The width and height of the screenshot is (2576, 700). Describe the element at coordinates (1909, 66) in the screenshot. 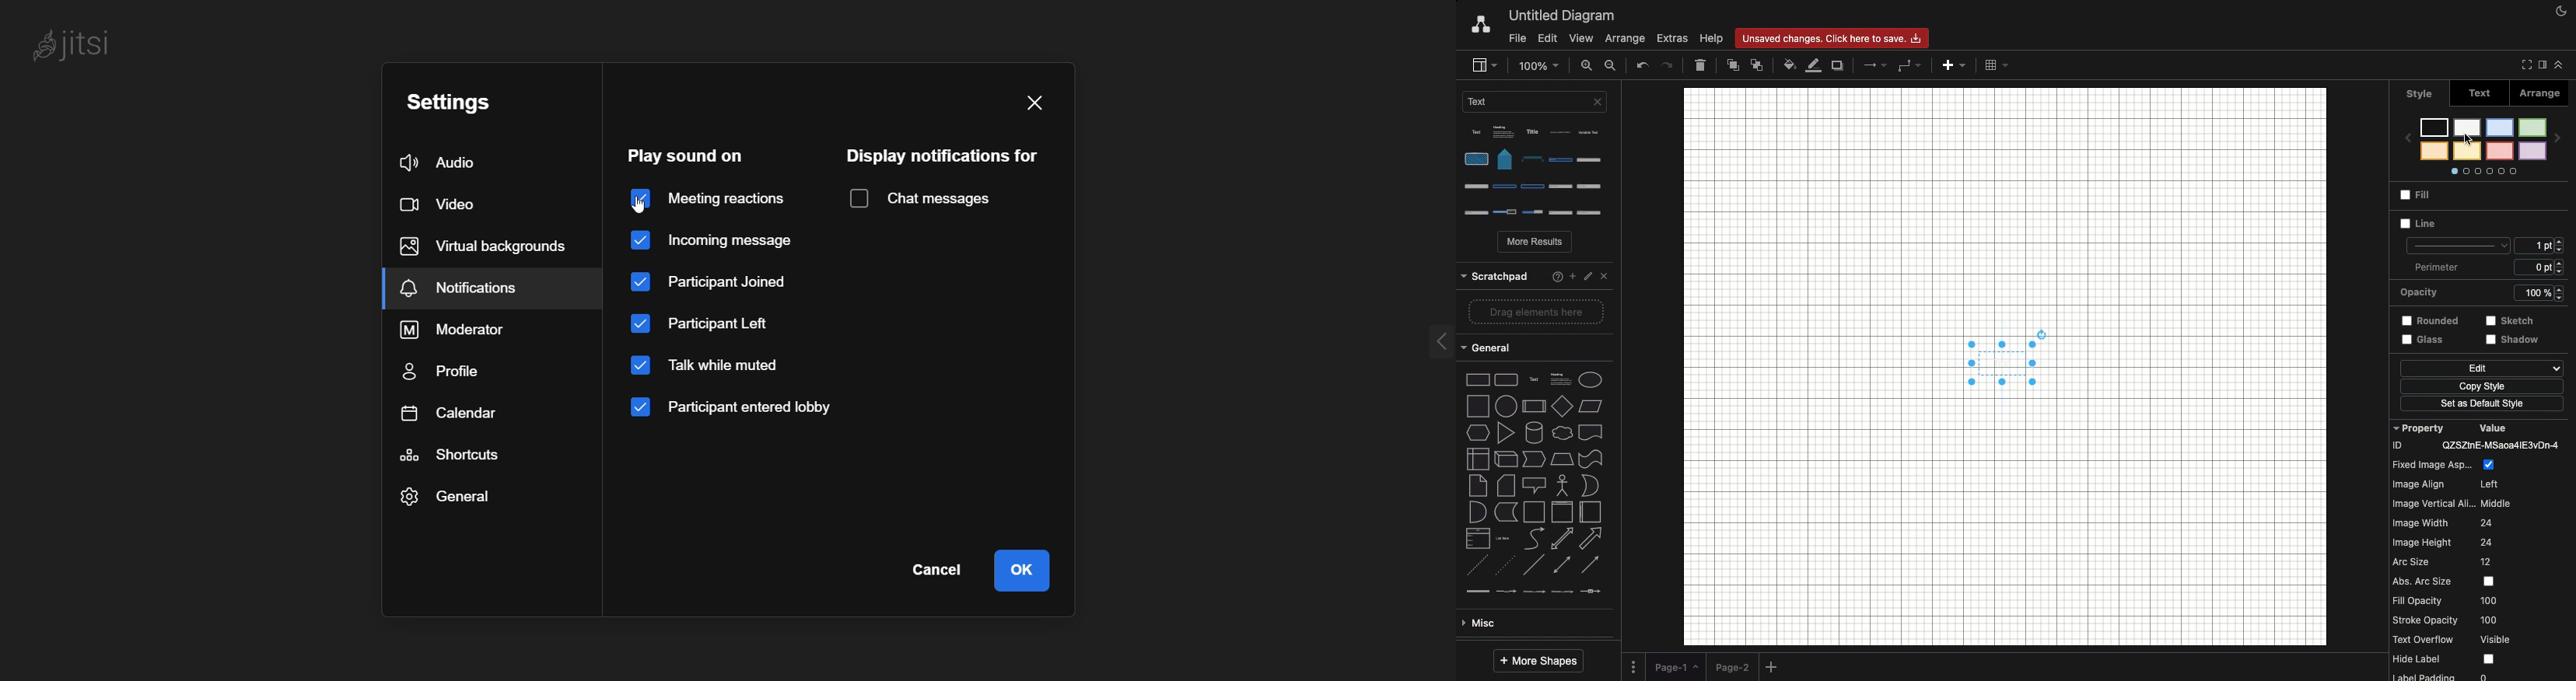

I see `Waypoints` at that location.